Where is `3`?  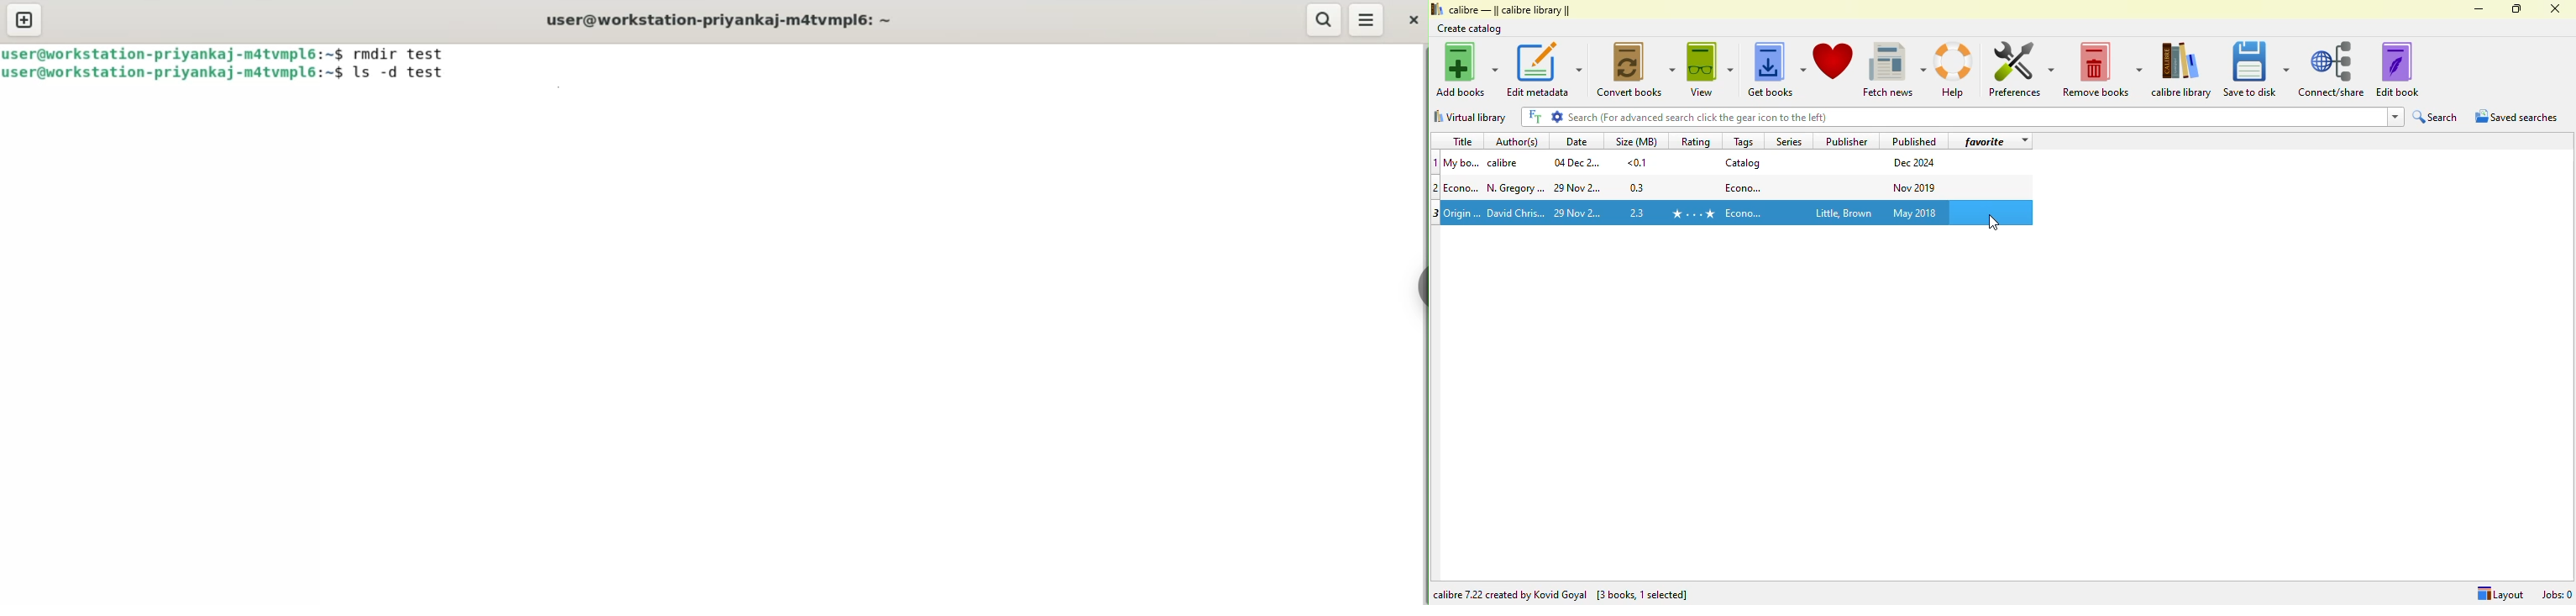
3 is located at coordinates (1436, 213).